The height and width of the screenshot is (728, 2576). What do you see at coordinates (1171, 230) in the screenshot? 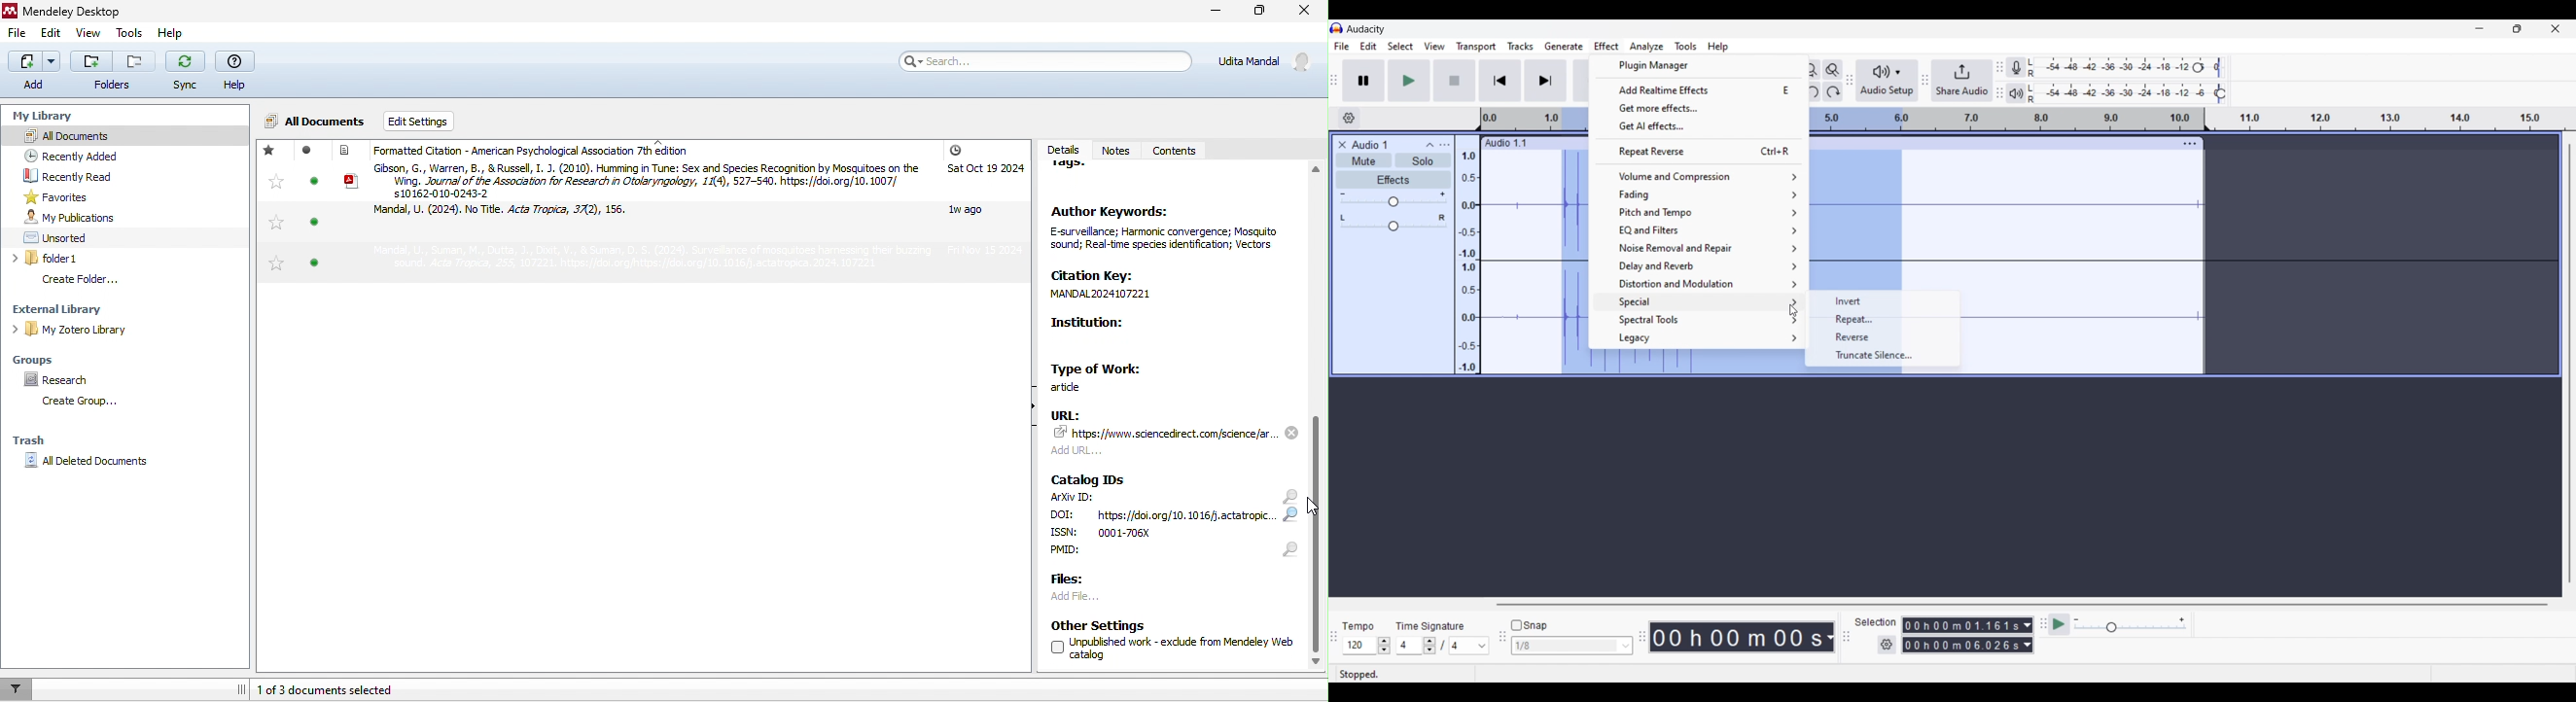
I see `Author Keywords:
E-surveilance; Harmonic convergence; Mosguito
sound; Real-time species identification; Vectors` at bounding box center [1171, 230].